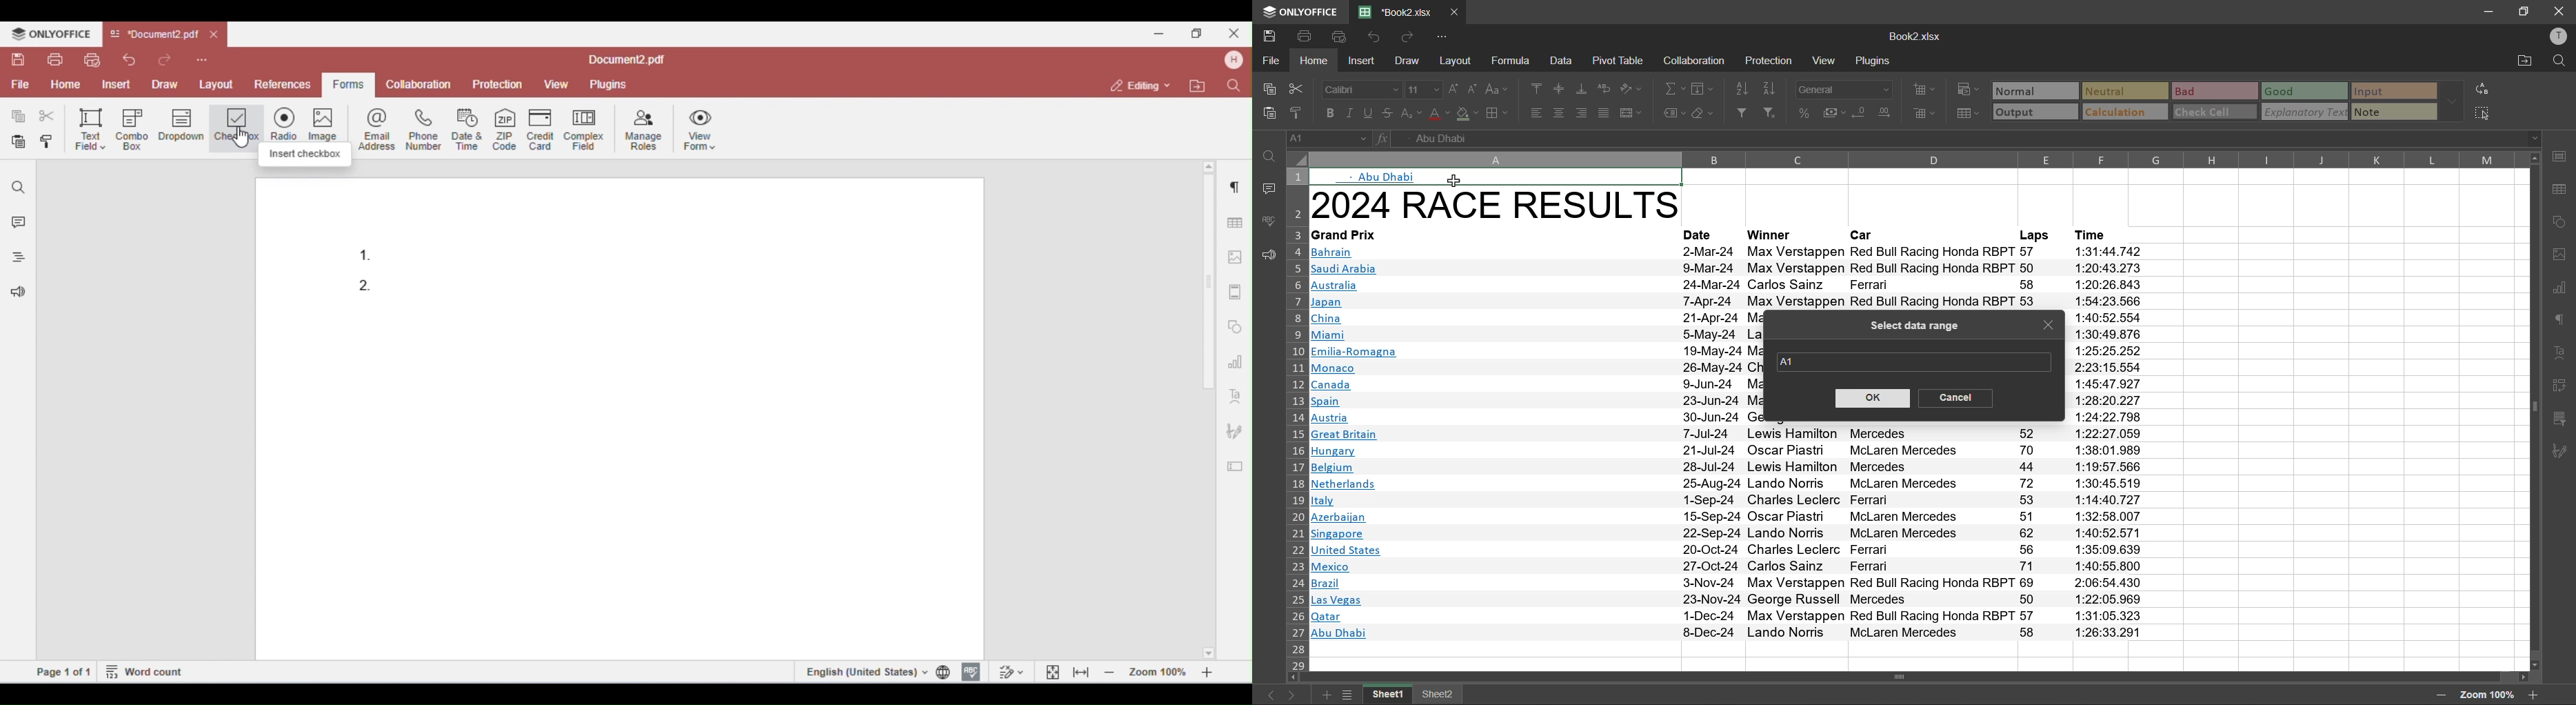 Image resolution: width=2576 pixels, height=728 pixels. I want to click on number format, so click(1845, 90).